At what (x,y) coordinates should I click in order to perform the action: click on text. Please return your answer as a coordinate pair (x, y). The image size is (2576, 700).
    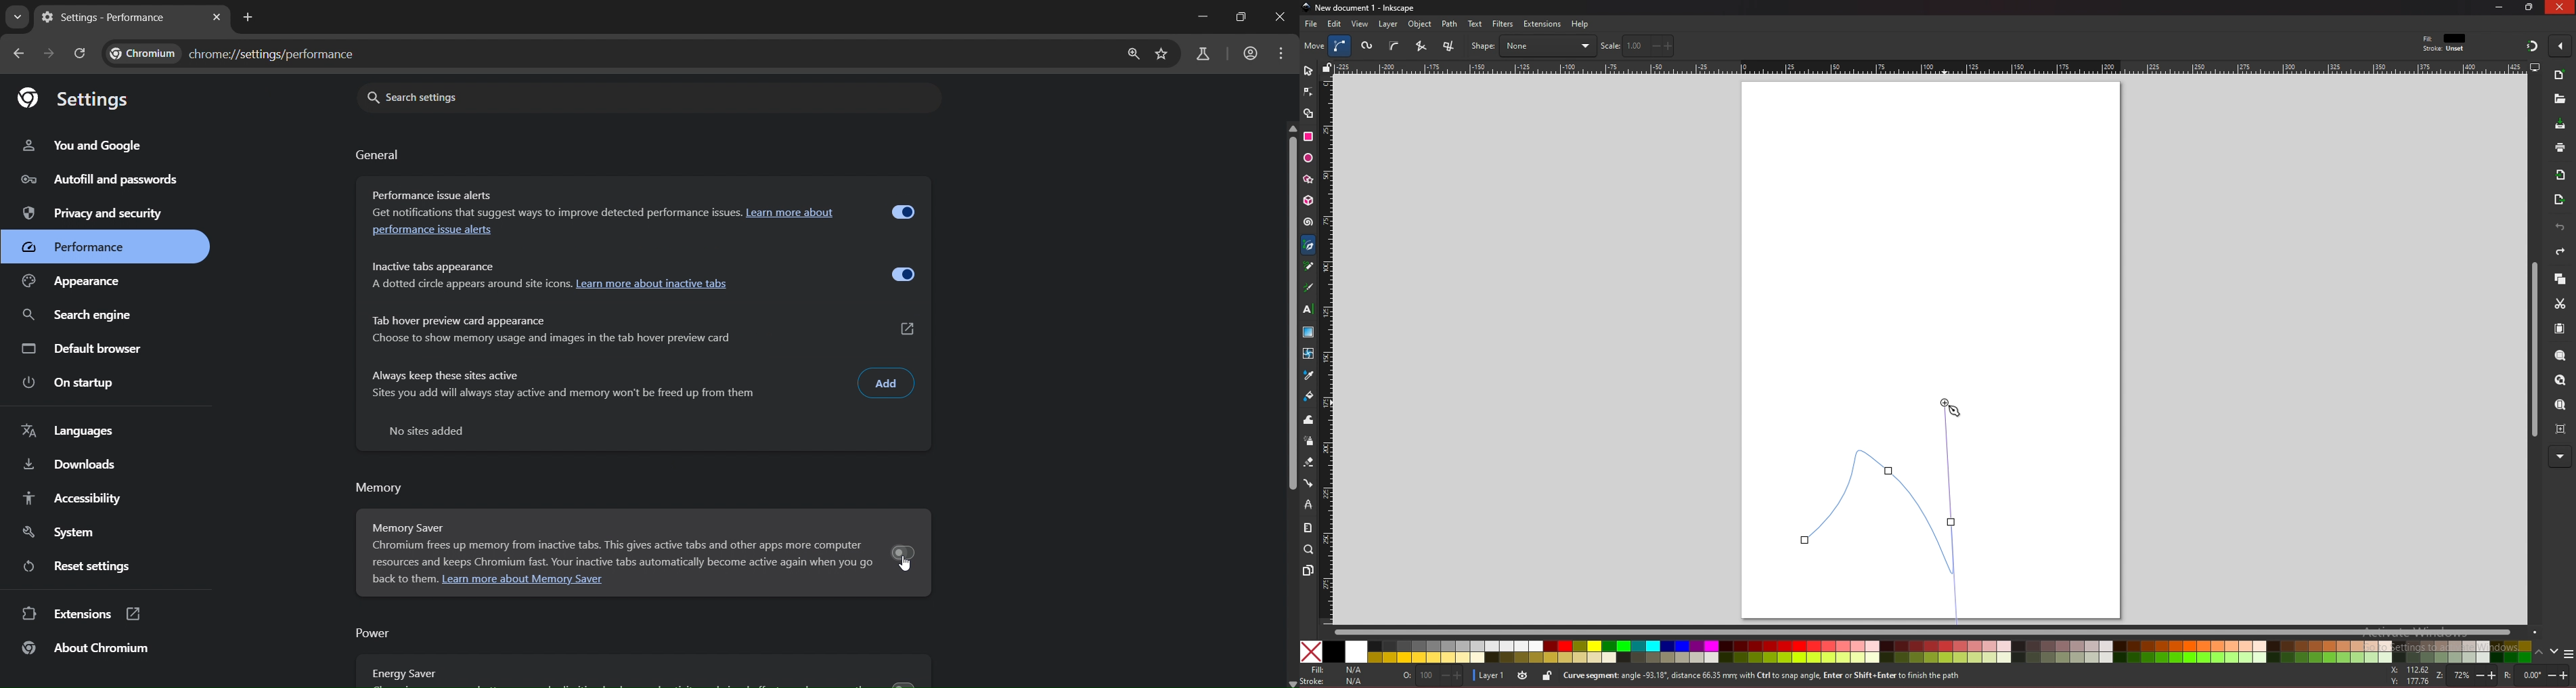
    Looking at the image, I should click on (1307, 309).